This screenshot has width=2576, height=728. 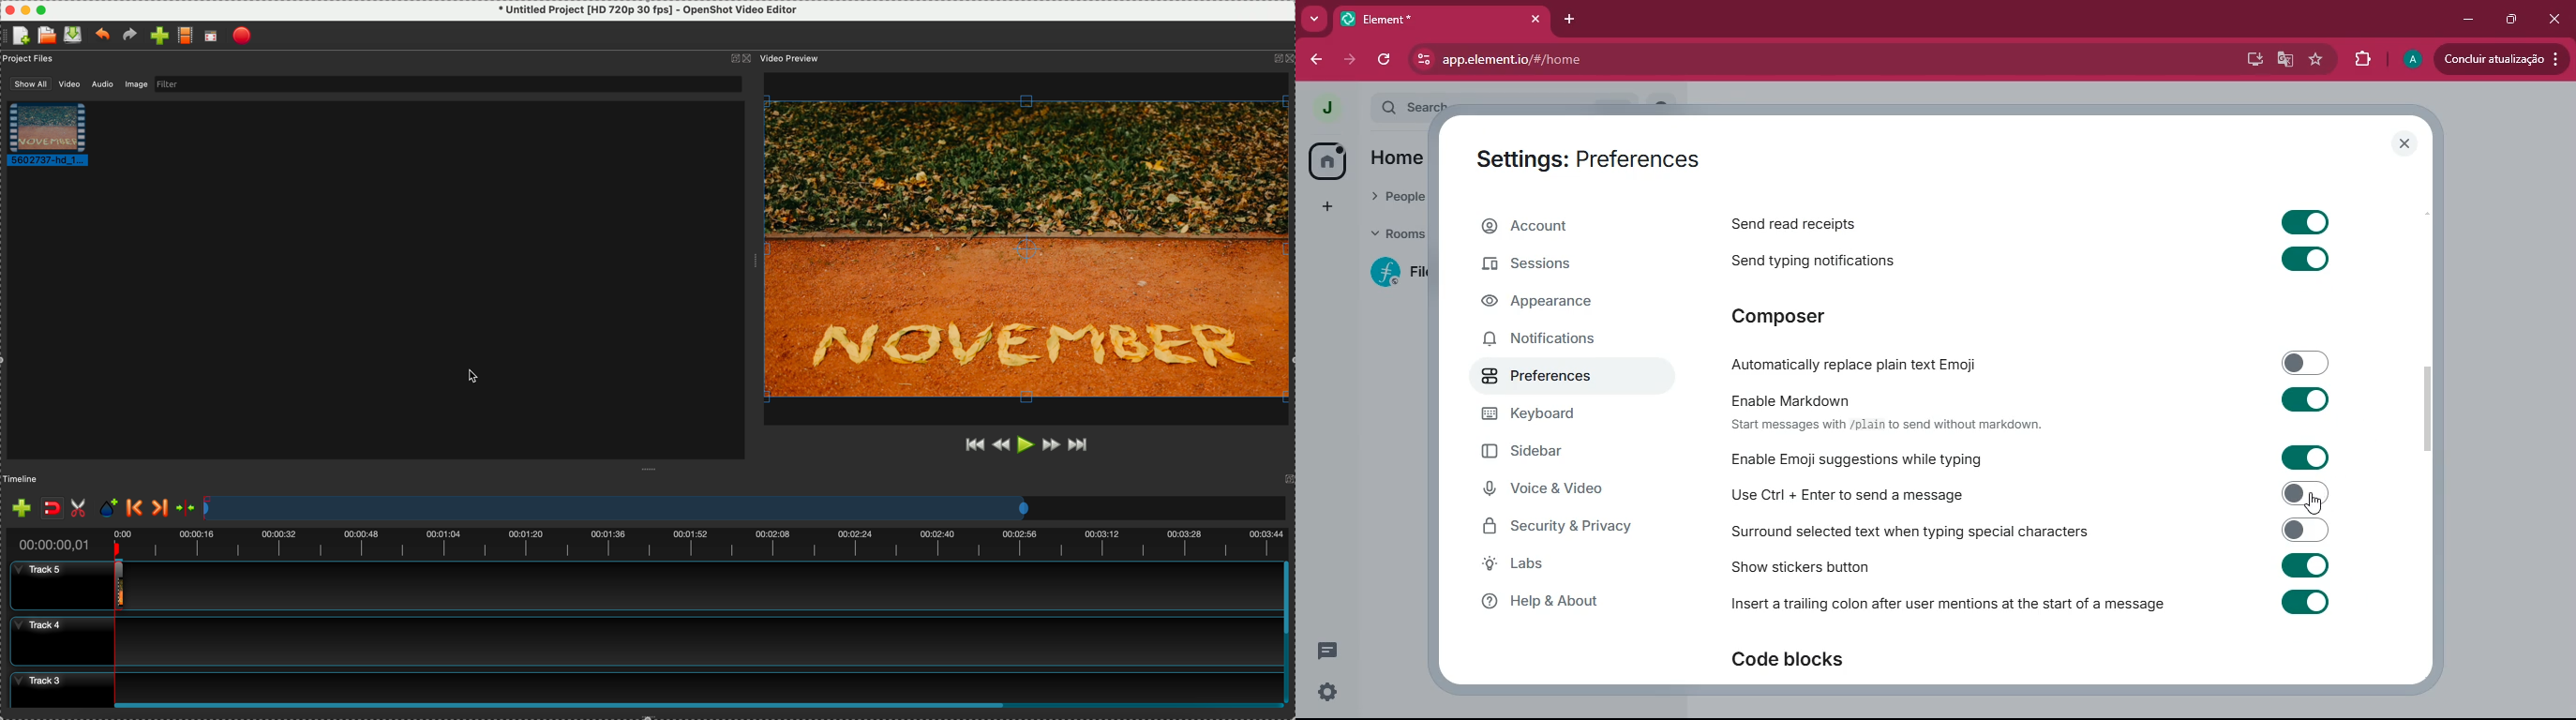 I want to click on appearance, so click(x=1558, y=302).